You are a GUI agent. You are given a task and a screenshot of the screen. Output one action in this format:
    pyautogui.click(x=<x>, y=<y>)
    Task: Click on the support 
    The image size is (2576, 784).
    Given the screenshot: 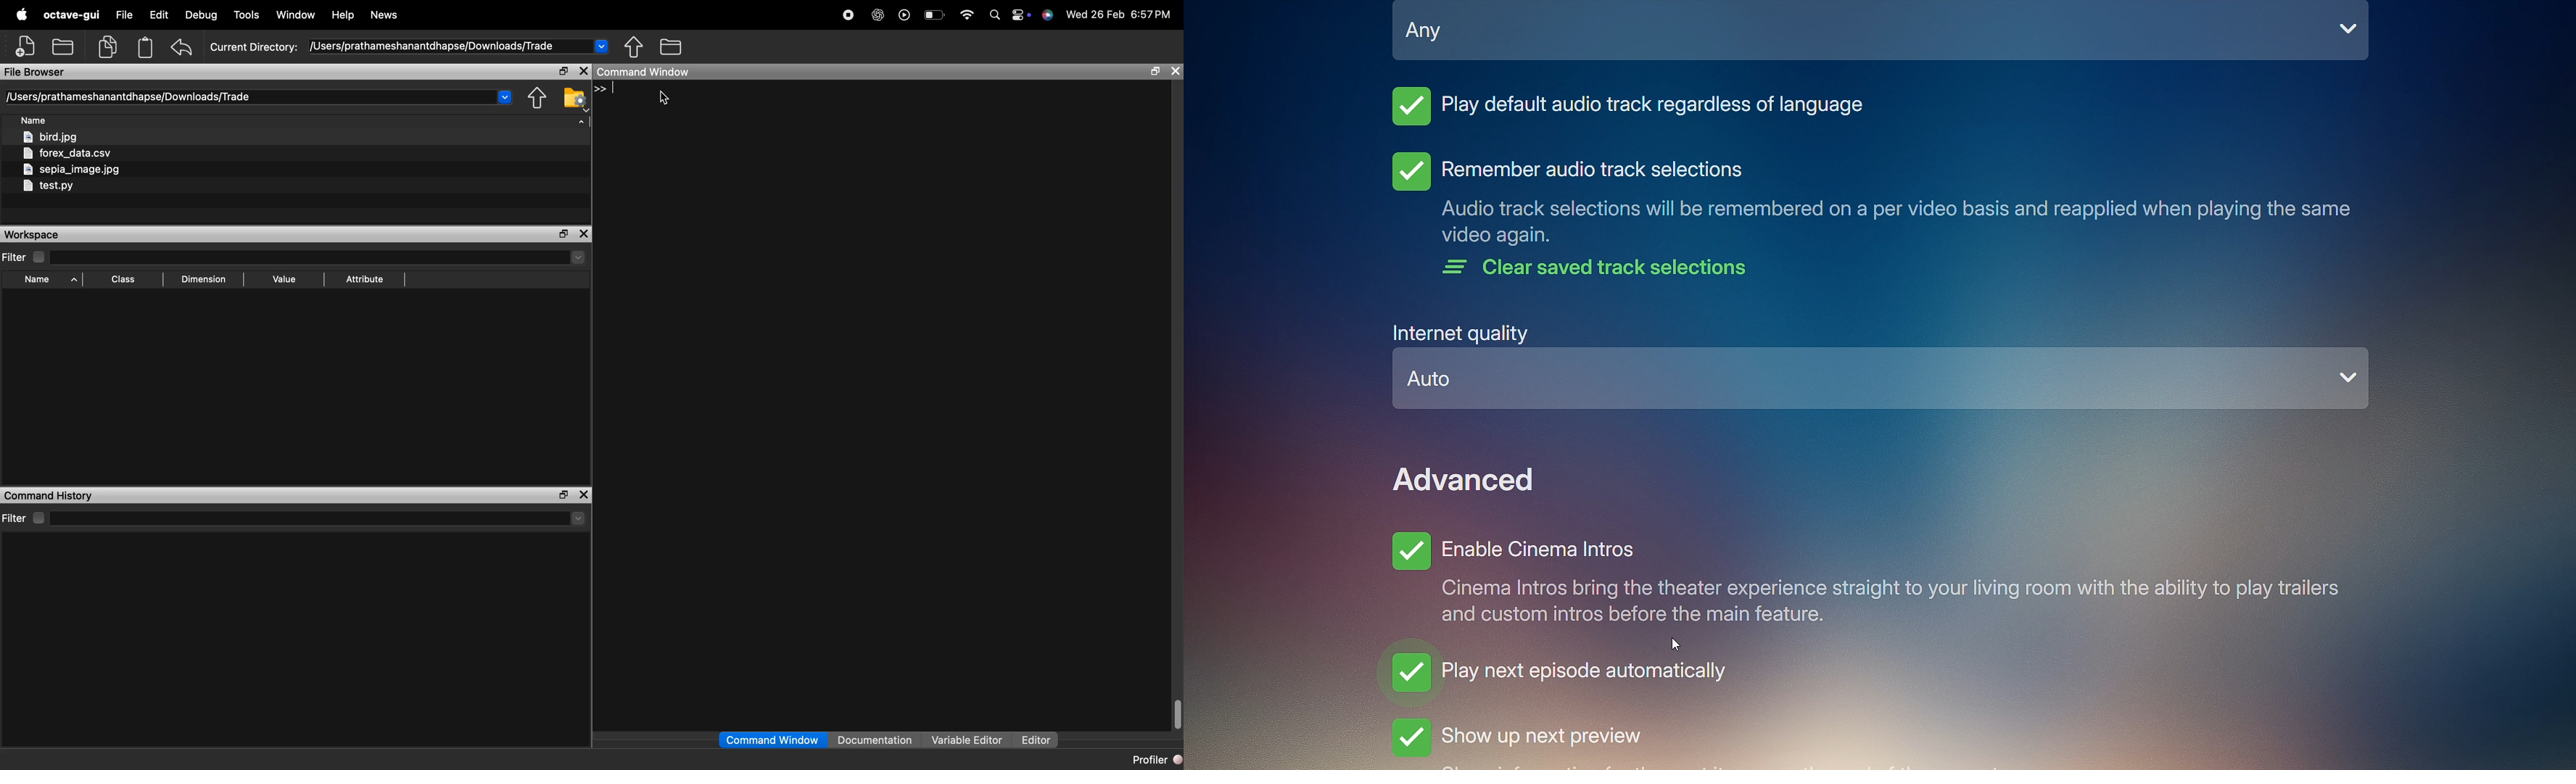 What is the action you would take?
    pyautogui.click(x=1050, y=16)
    